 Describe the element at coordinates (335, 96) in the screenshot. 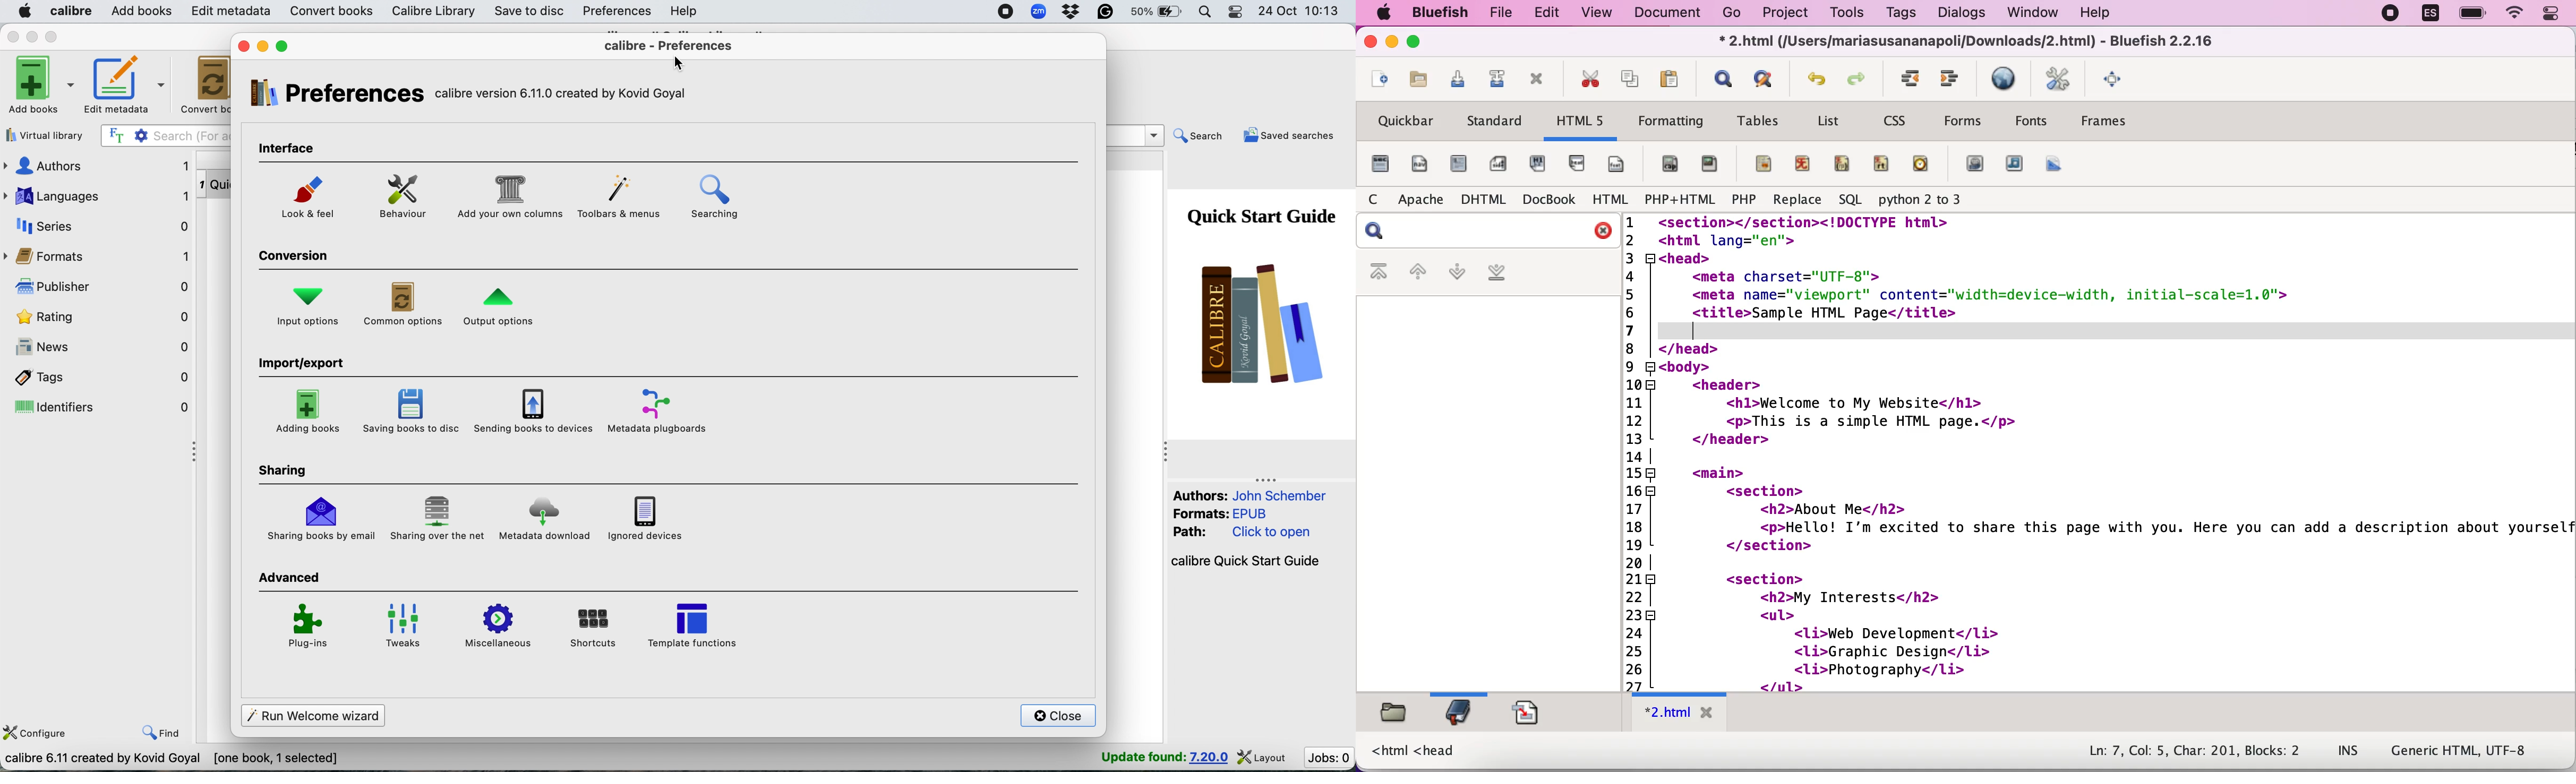

I see `preferences` at that location.